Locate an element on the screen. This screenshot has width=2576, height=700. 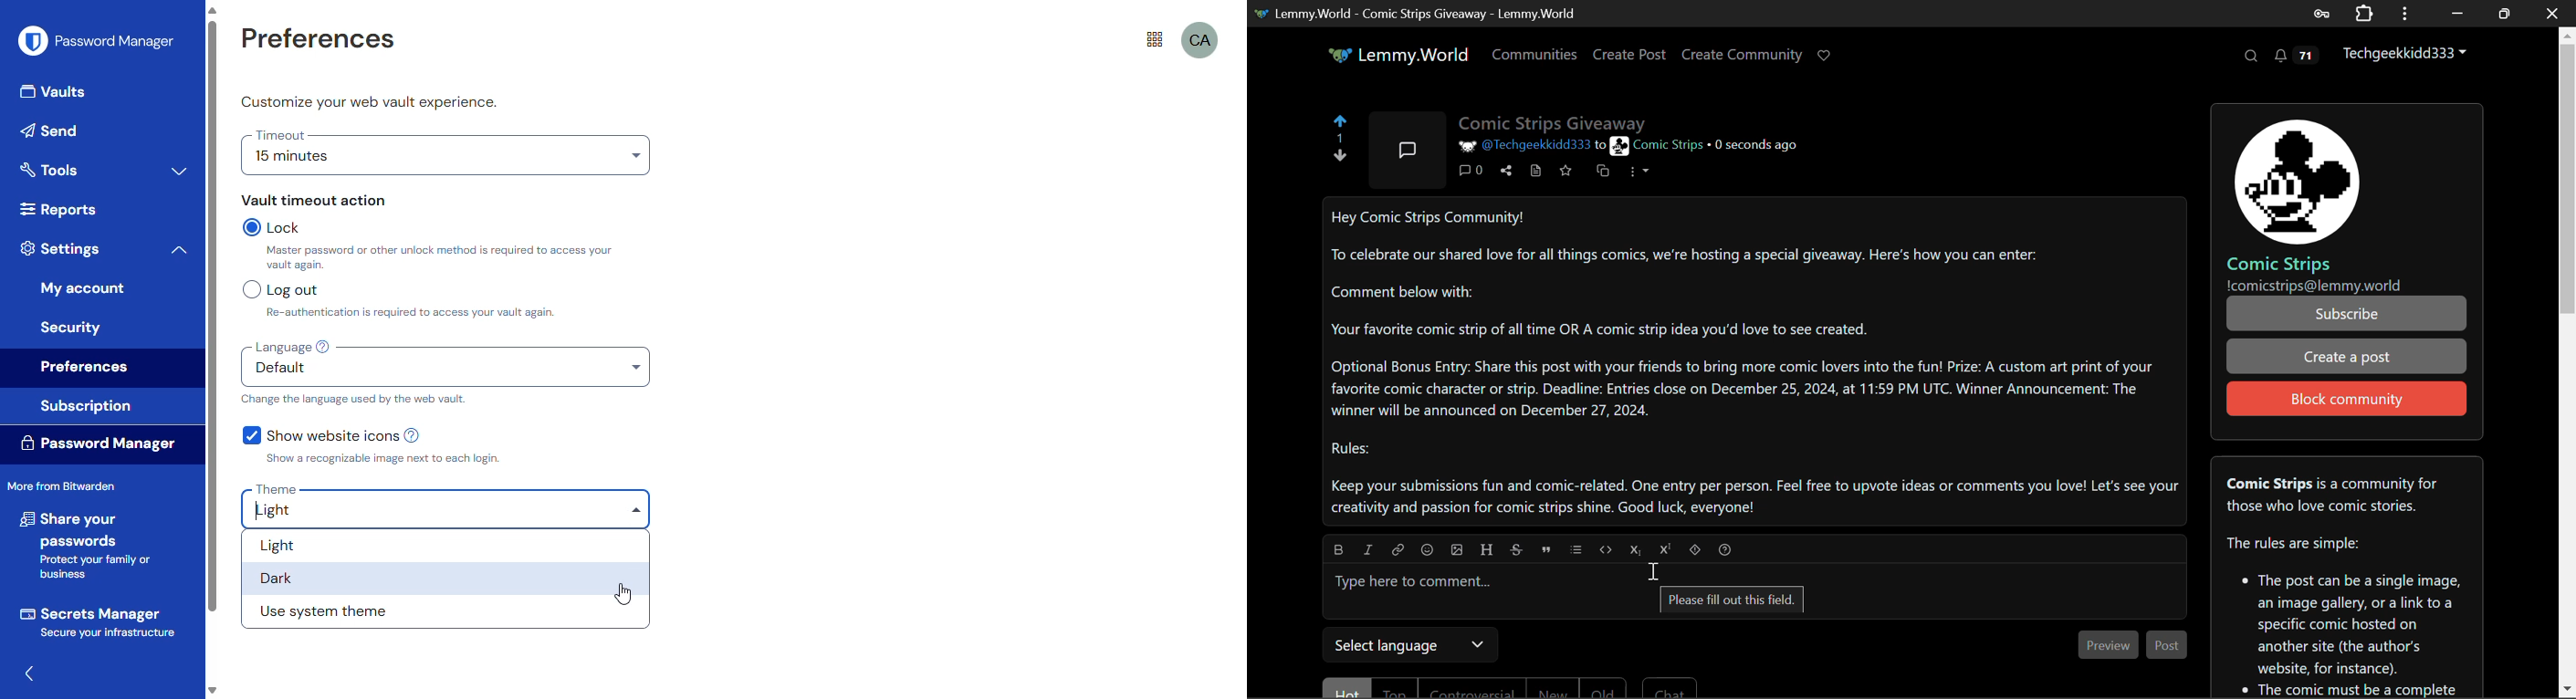
security is located at coordinates (72, 327).